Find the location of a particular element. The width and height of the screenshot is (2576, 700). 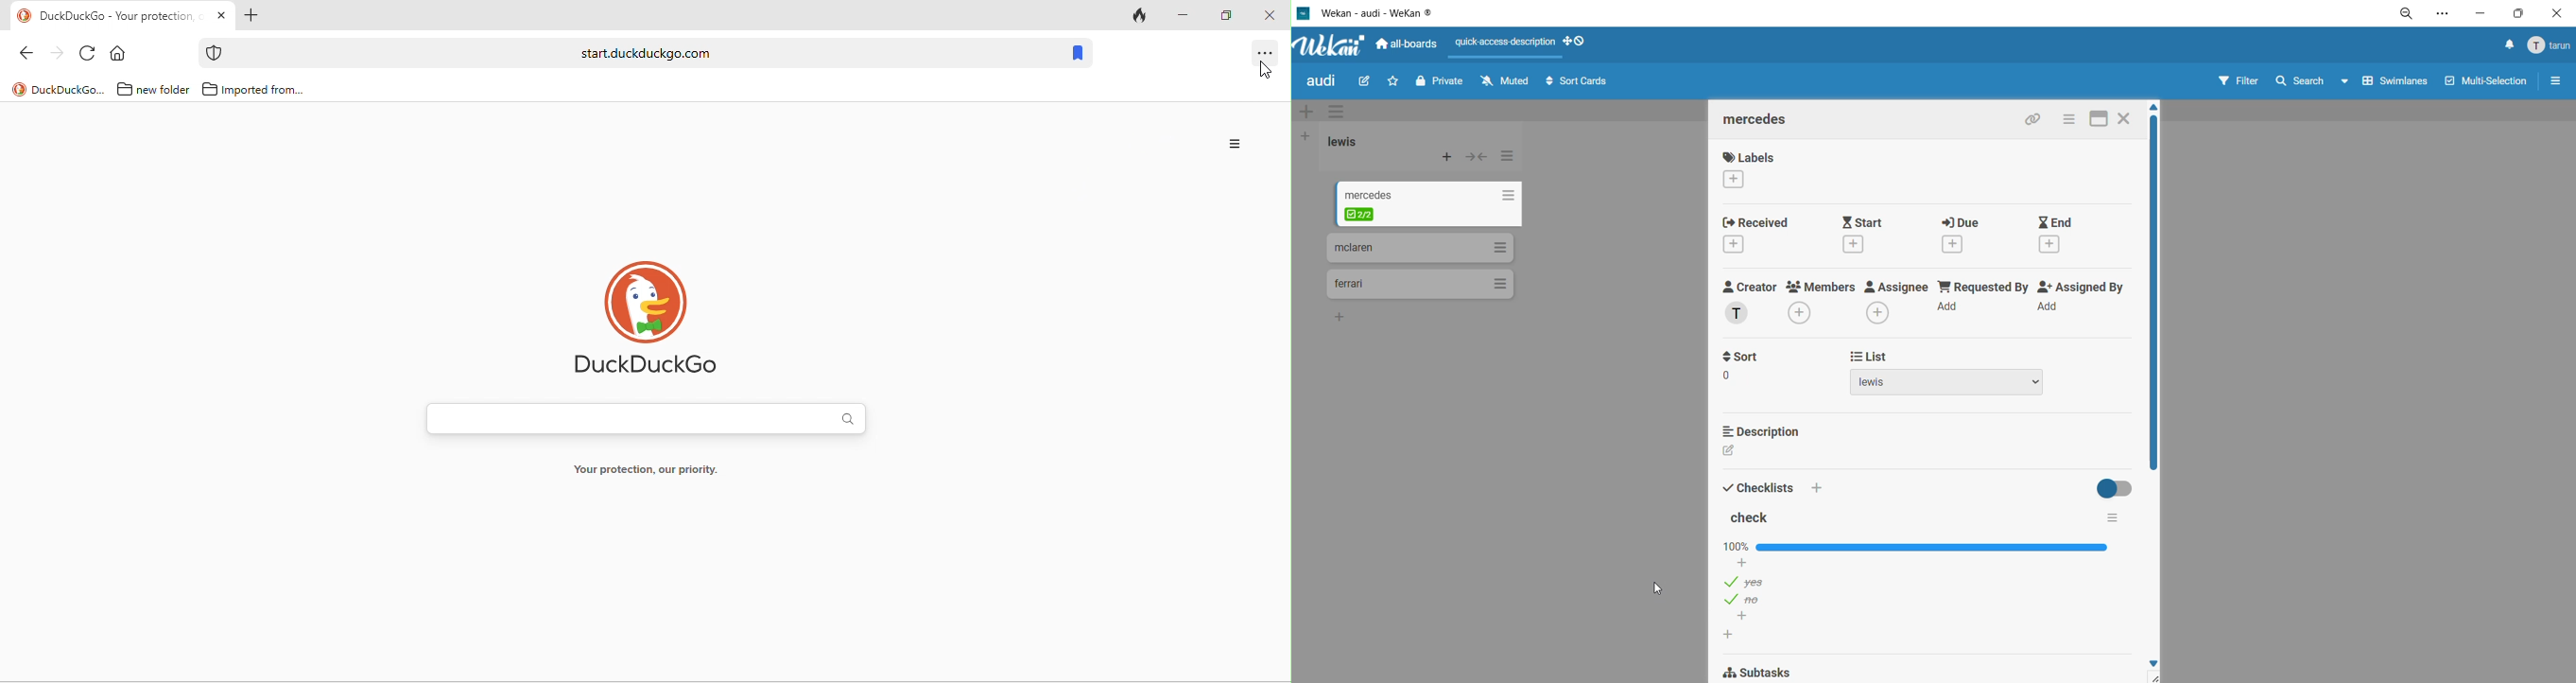

cards is located at coordinates (1418, 285).